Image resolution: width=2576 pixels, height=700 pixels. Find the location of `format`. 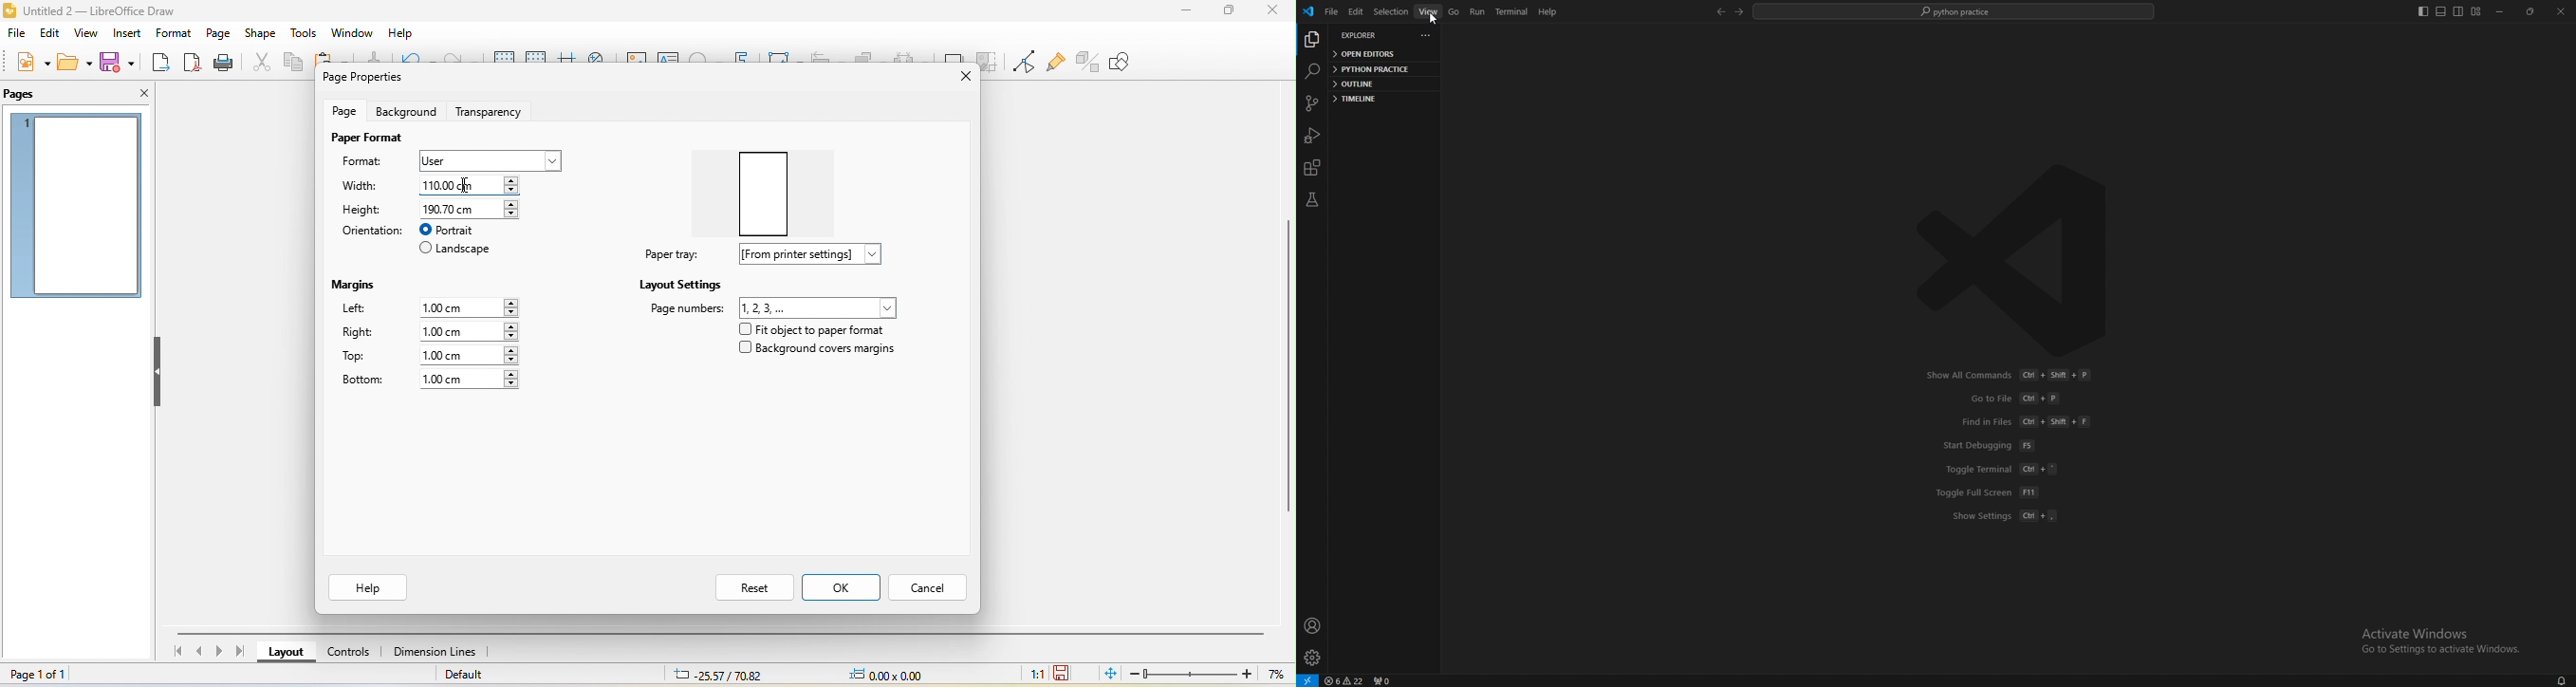

format is located at coordinates (371, 163).